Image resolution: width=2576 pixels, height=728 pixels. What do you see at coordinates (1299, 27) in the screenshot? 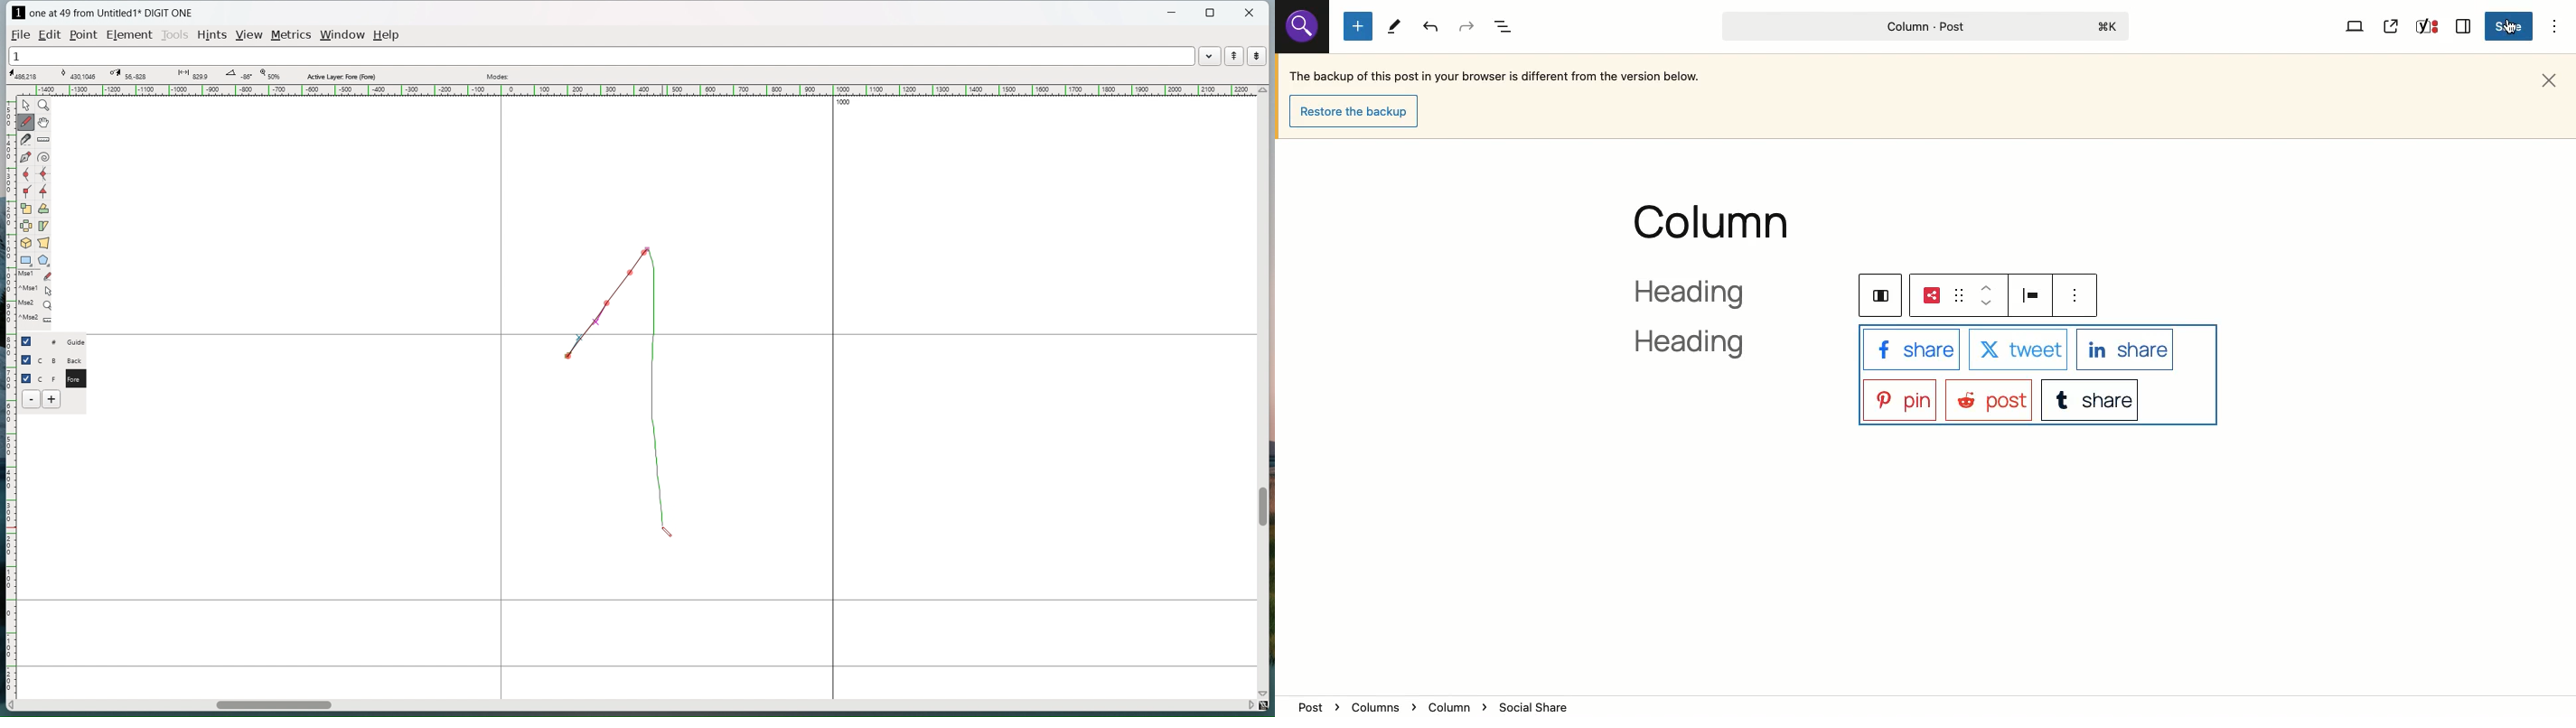
I see `` at bounding box center [1299, 27].